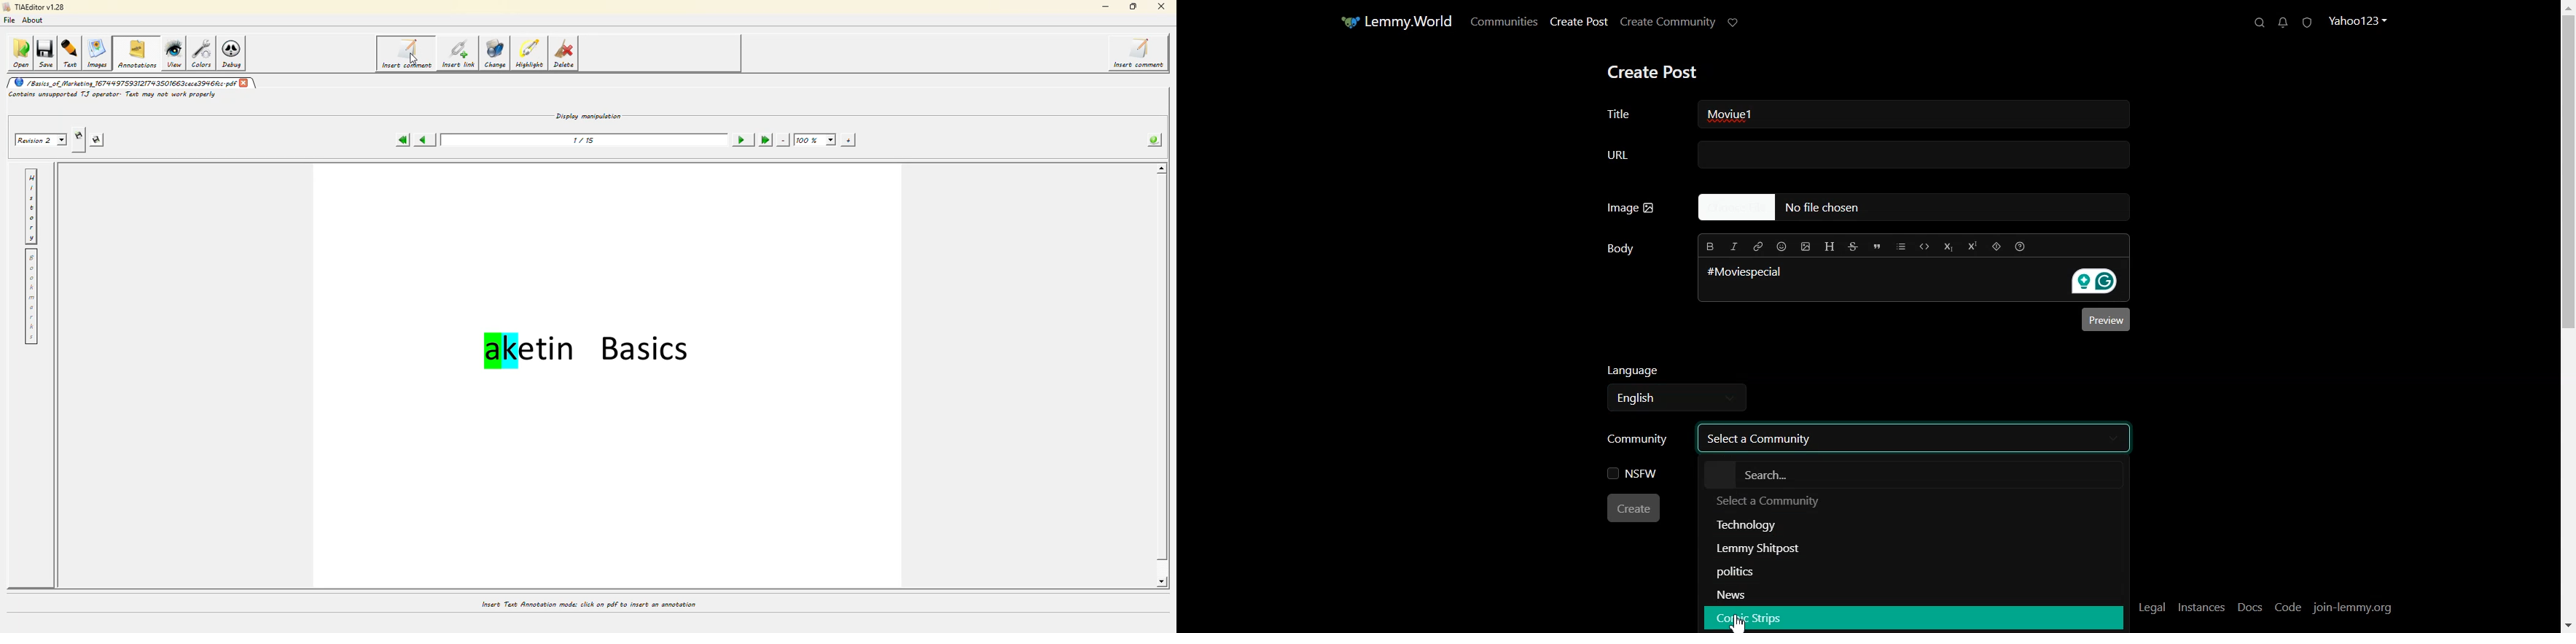  I want to click on Superscript, so click(1973, 247).